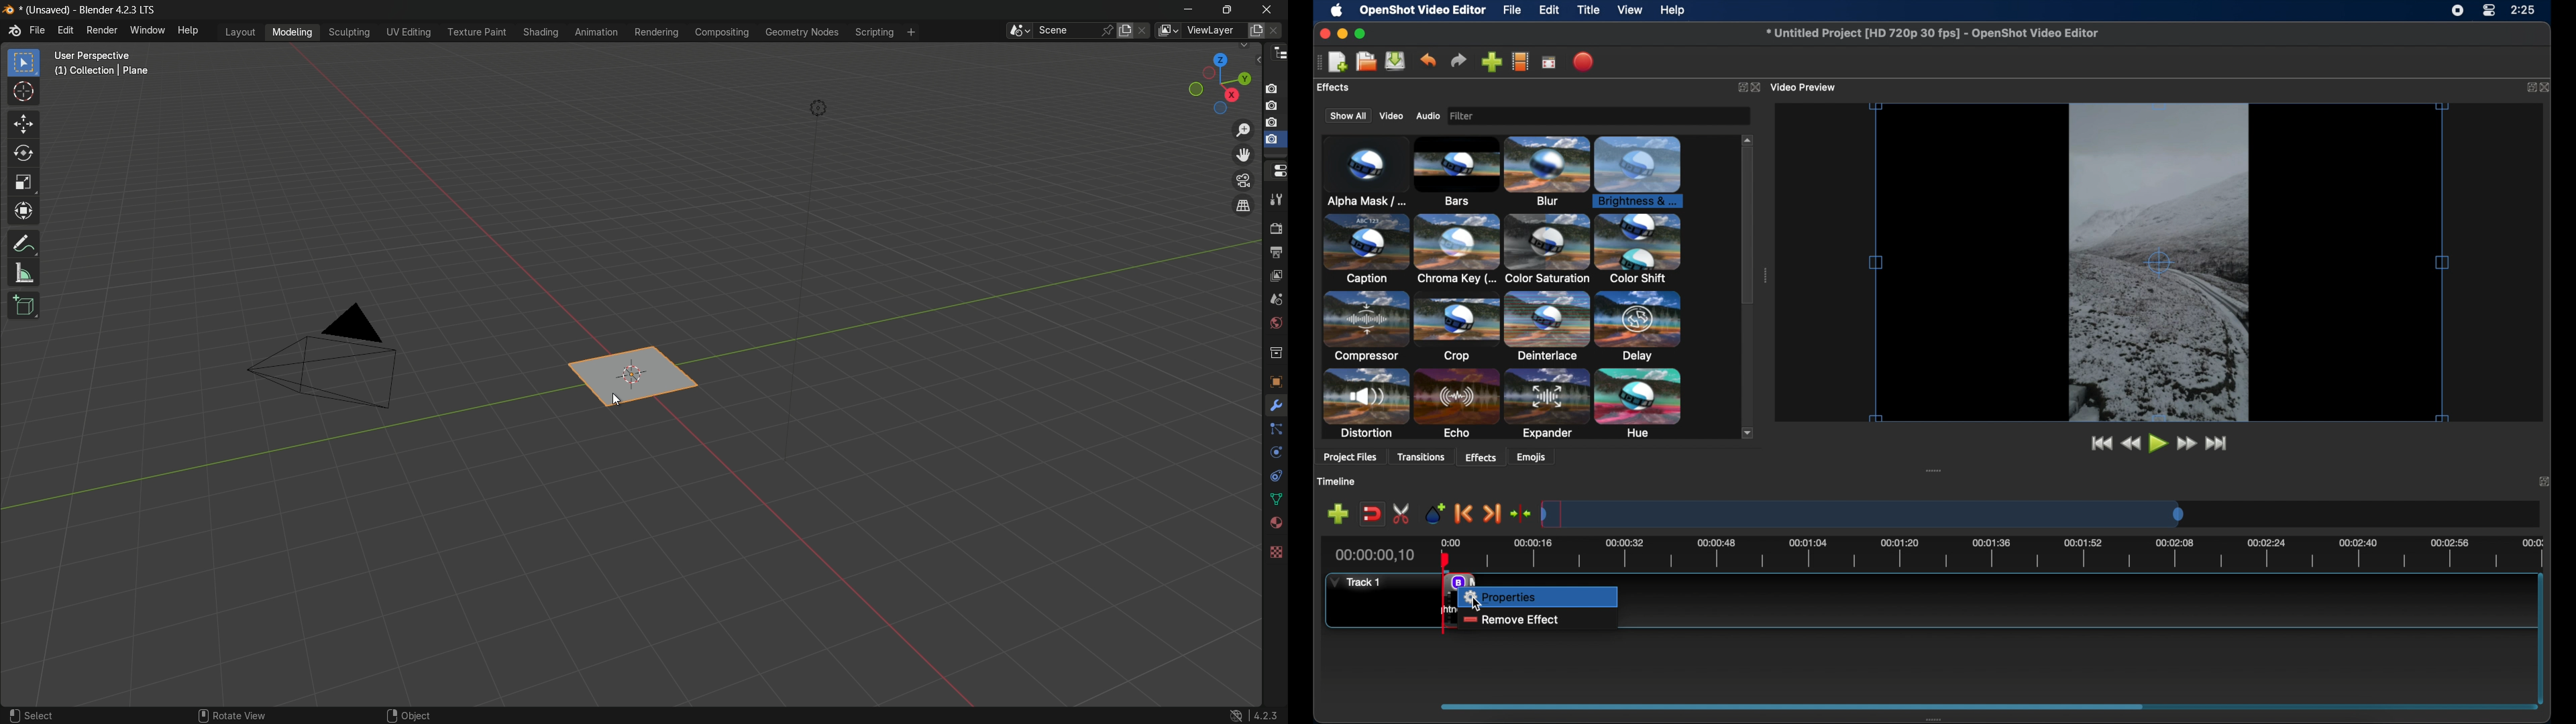 The width and height of the screenshot is (2576, 728). Describe the element at coordinates (1126, 31) in the screenshot. I see `new scene` at that location.